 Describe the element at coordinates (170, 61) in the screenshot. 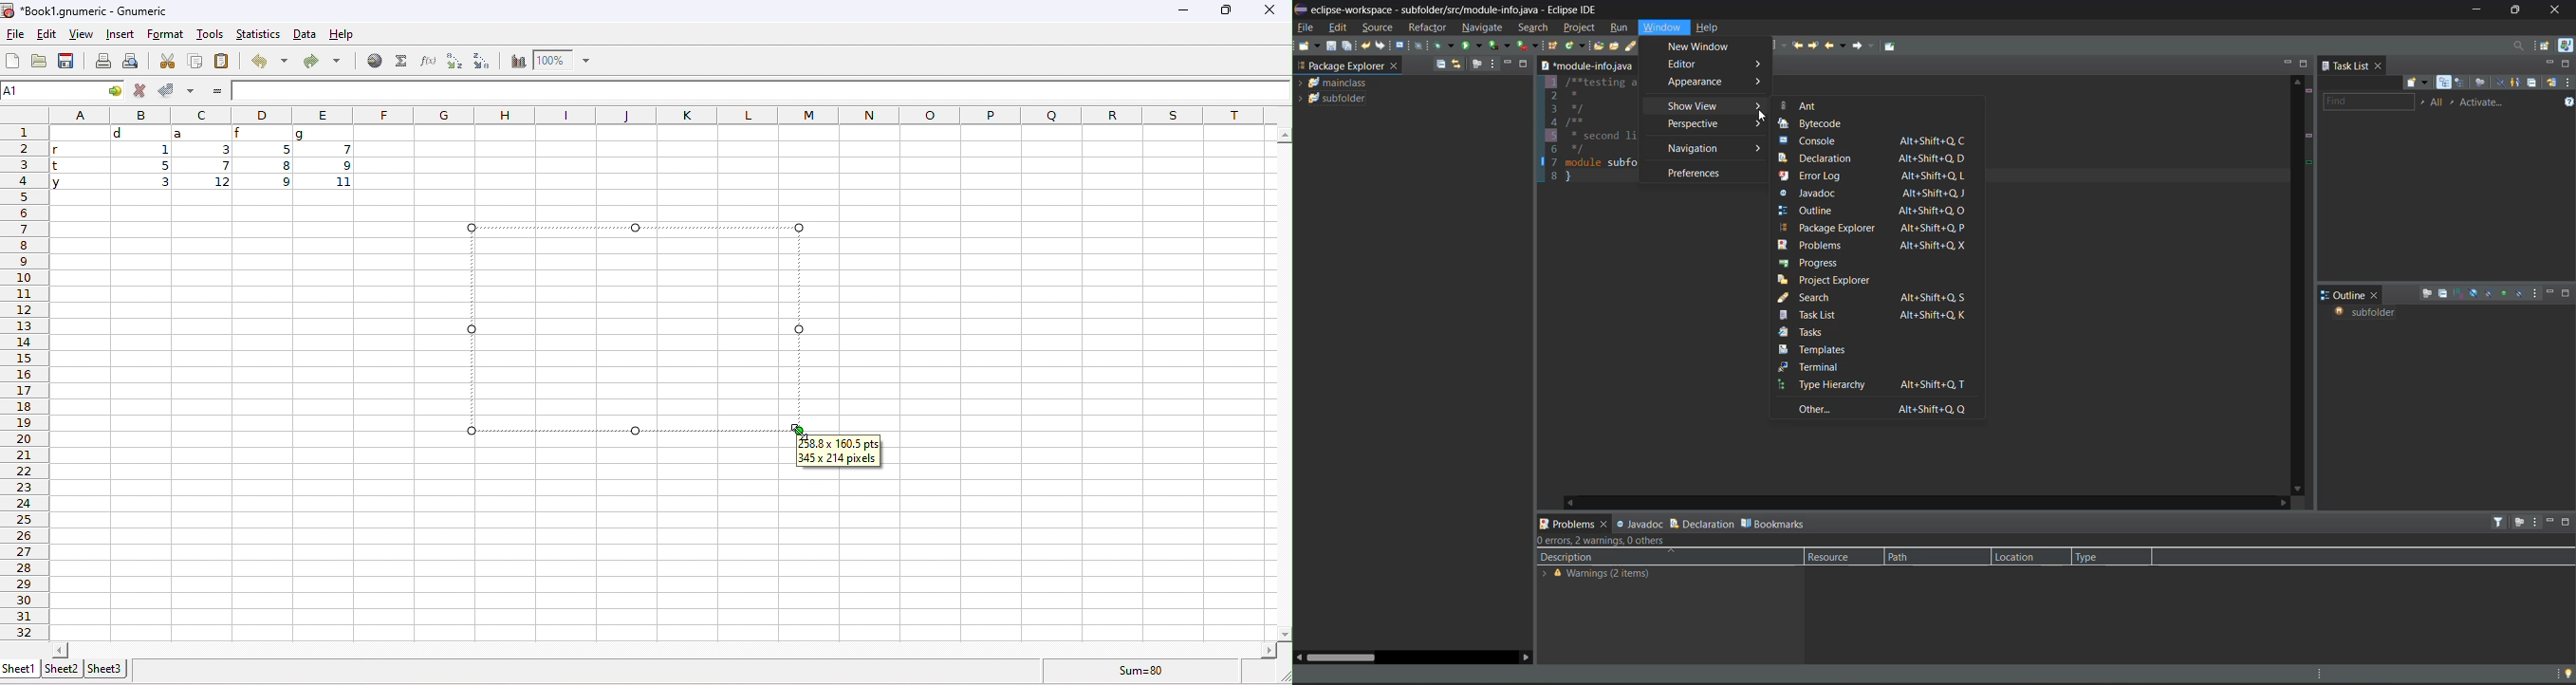

I see `cut` at that location.